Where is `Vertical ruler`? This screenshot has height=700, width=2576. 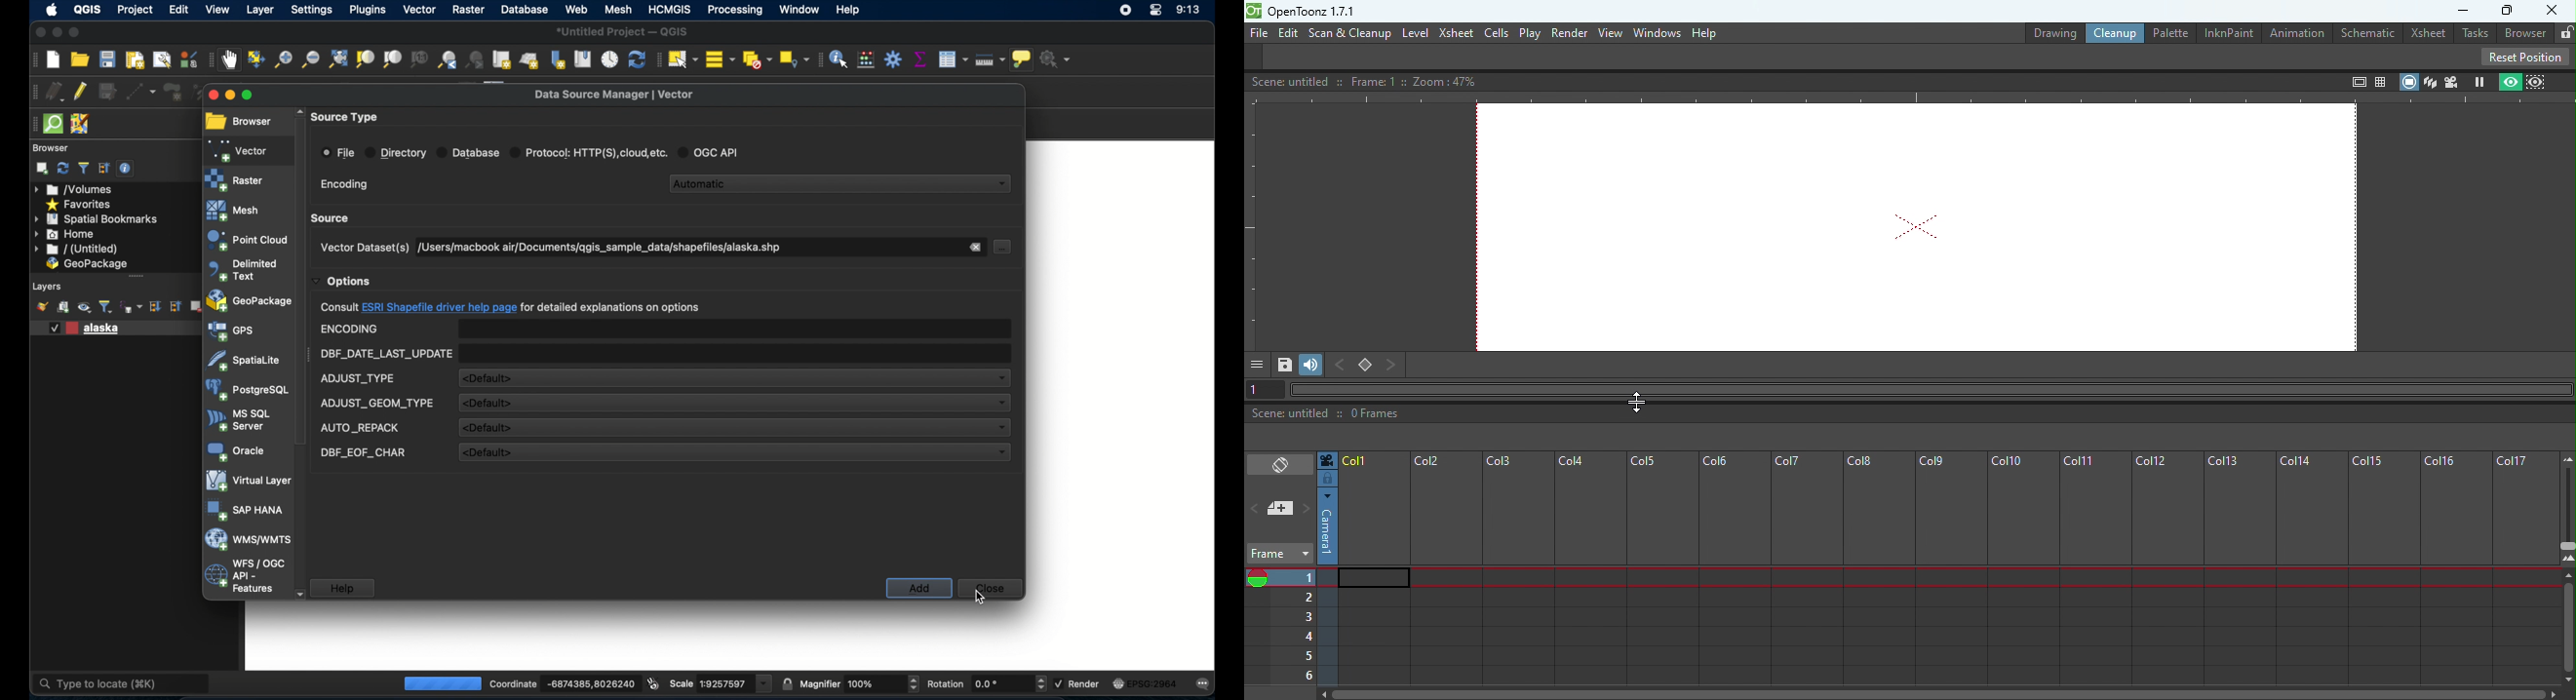
Vertical ruler is located at coordinates (1253, 226).